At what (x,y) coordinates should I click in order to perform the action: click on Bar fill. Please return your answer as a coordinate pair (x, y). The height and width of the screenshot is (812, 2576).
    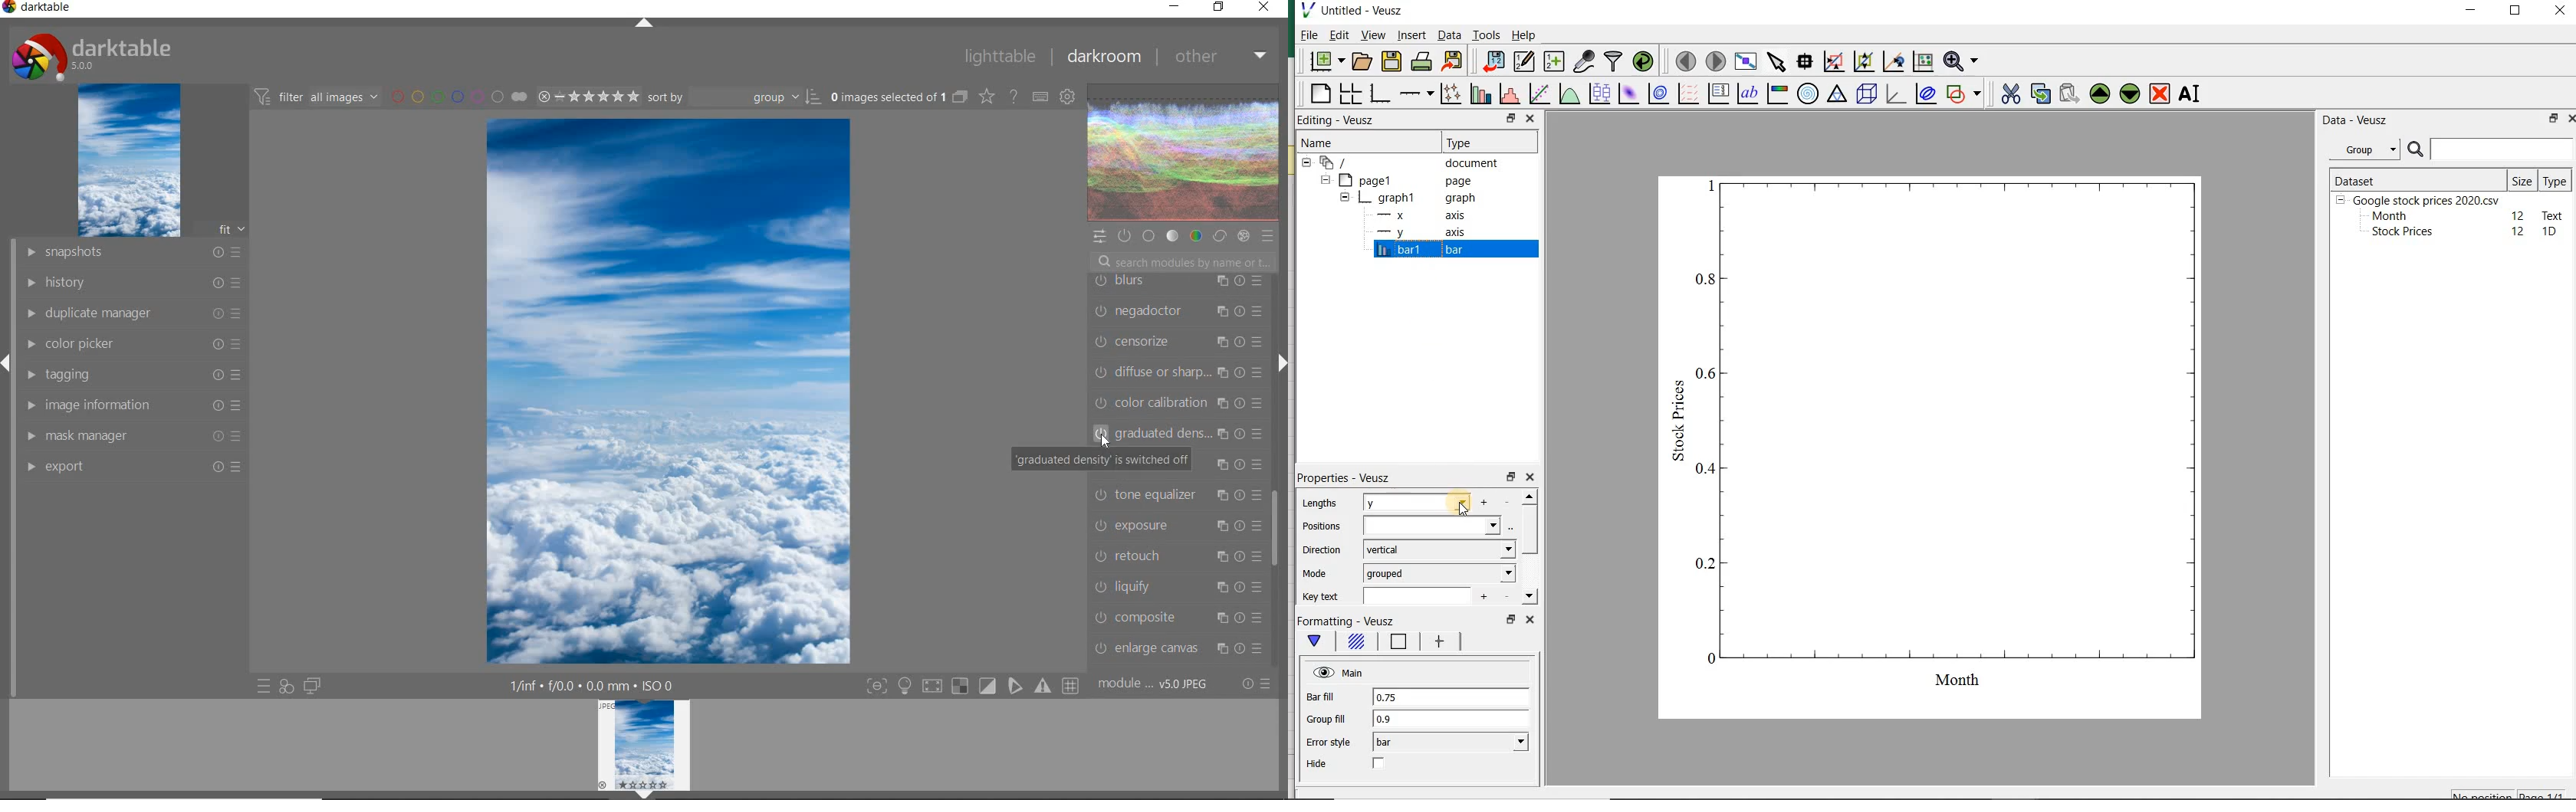
    Looking at the image, I should click on (1321, 698).